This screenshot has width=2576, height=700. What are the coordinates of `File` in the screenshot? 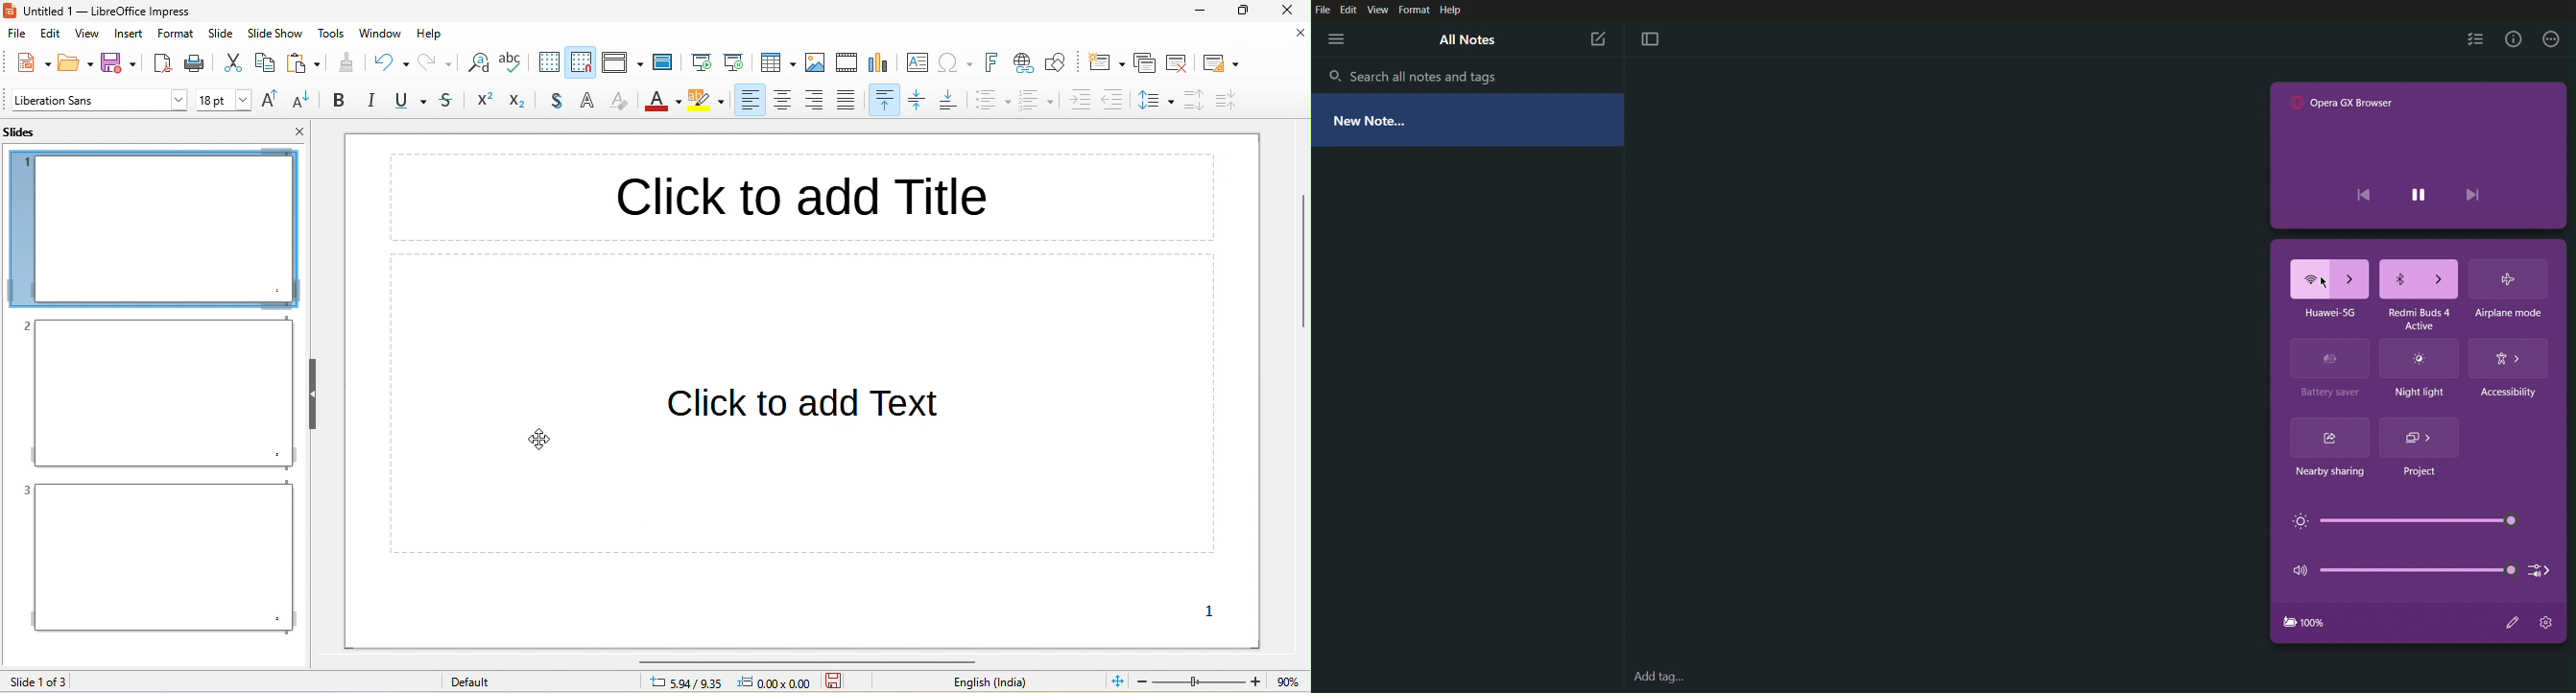 It's located at (1324, 10).